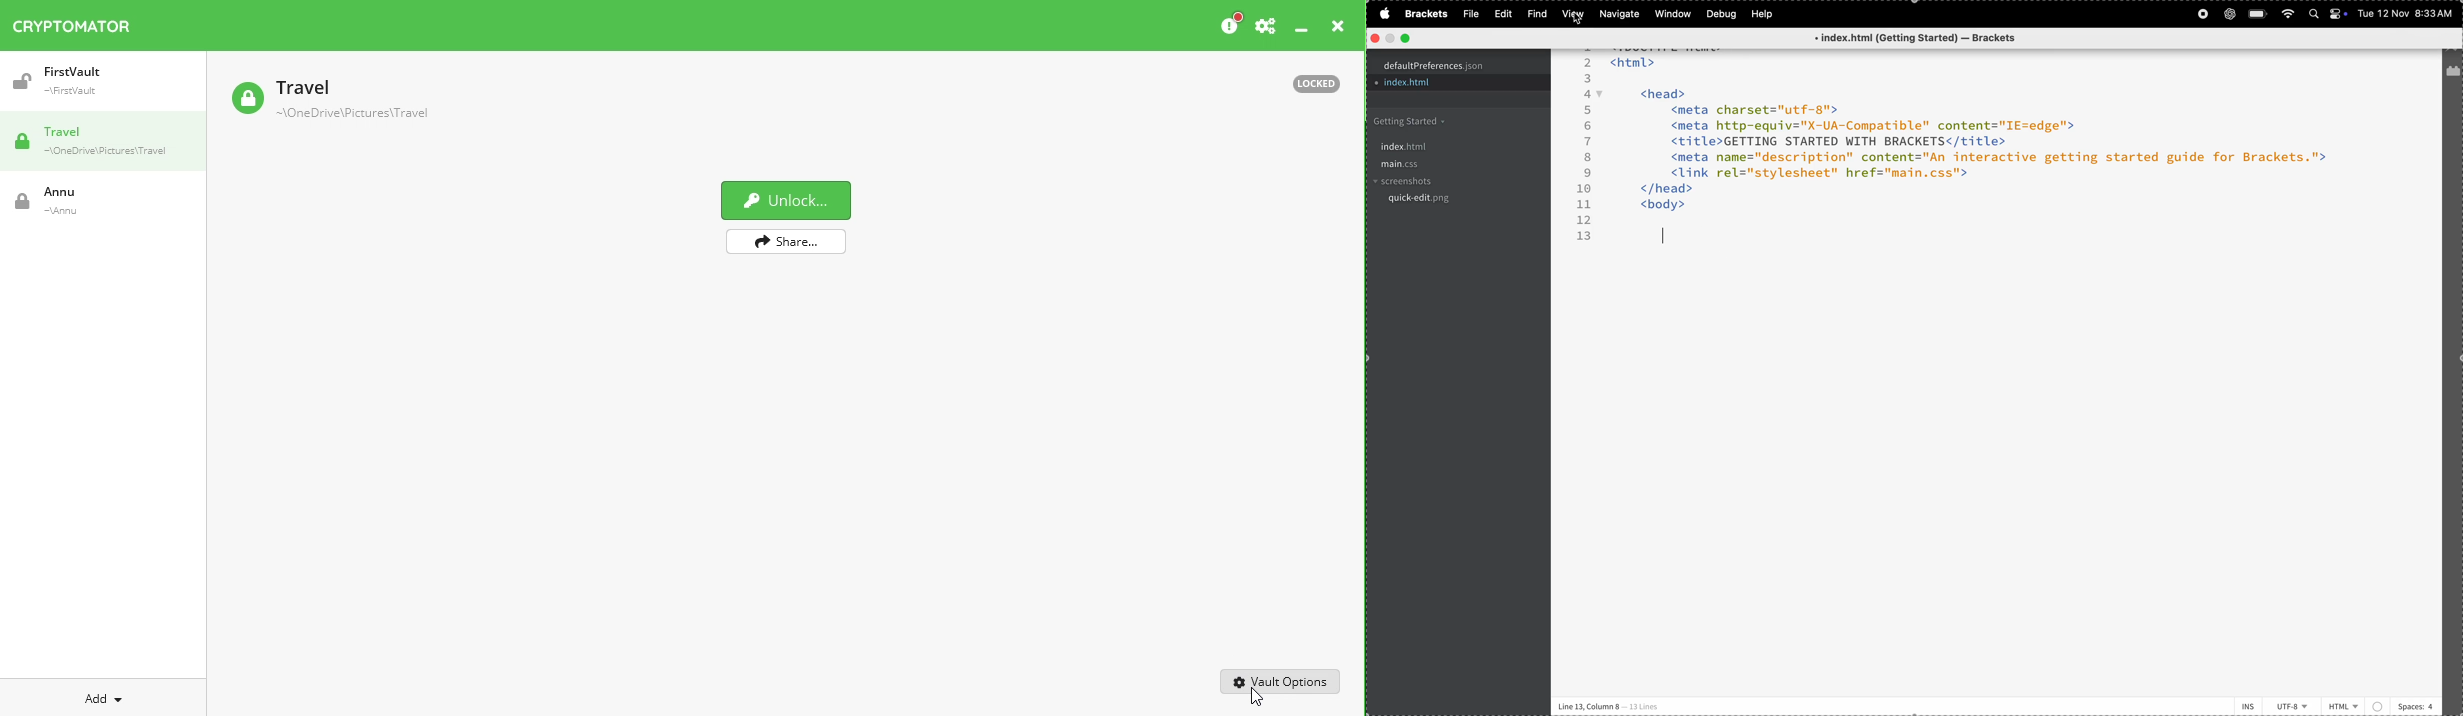  Describe the element at coordinates (1620, 14) in the screenshot. I see `navigate` at that location.